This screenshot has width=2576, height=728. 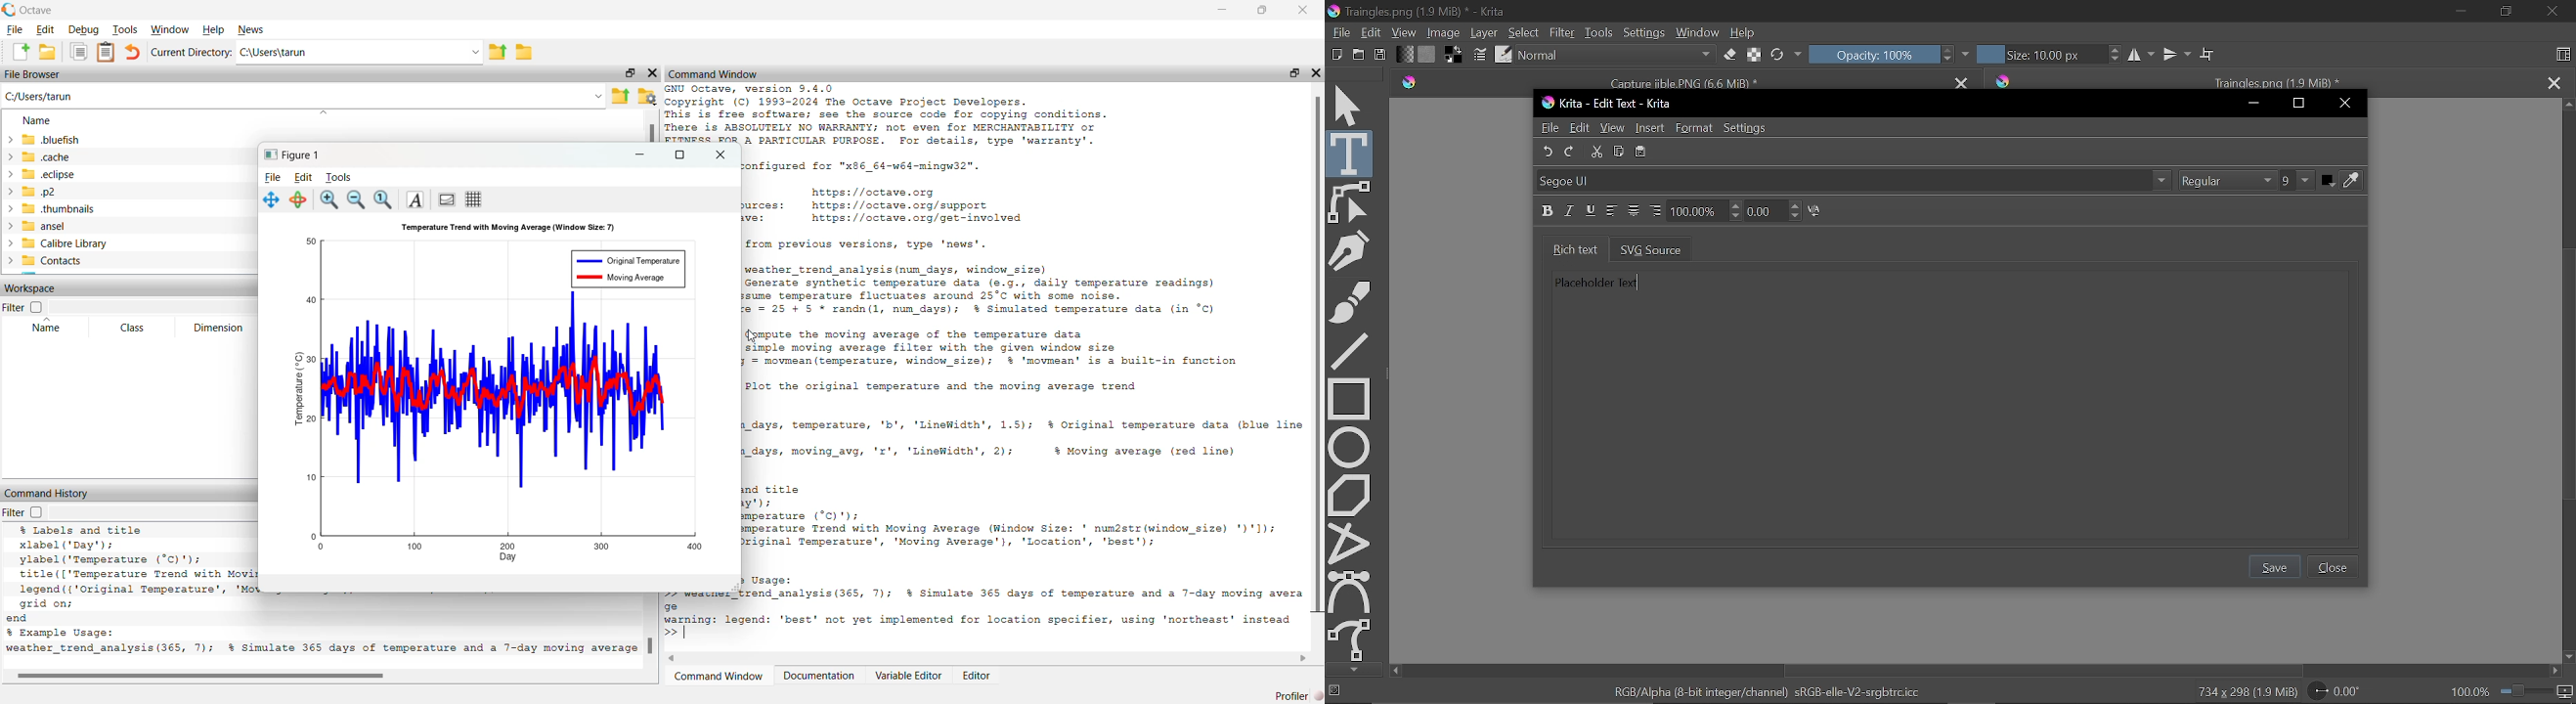 What do you see at coordinates (1819, 212) in the screenshot?
I see `Kering` at bounding box center [1819, 212].